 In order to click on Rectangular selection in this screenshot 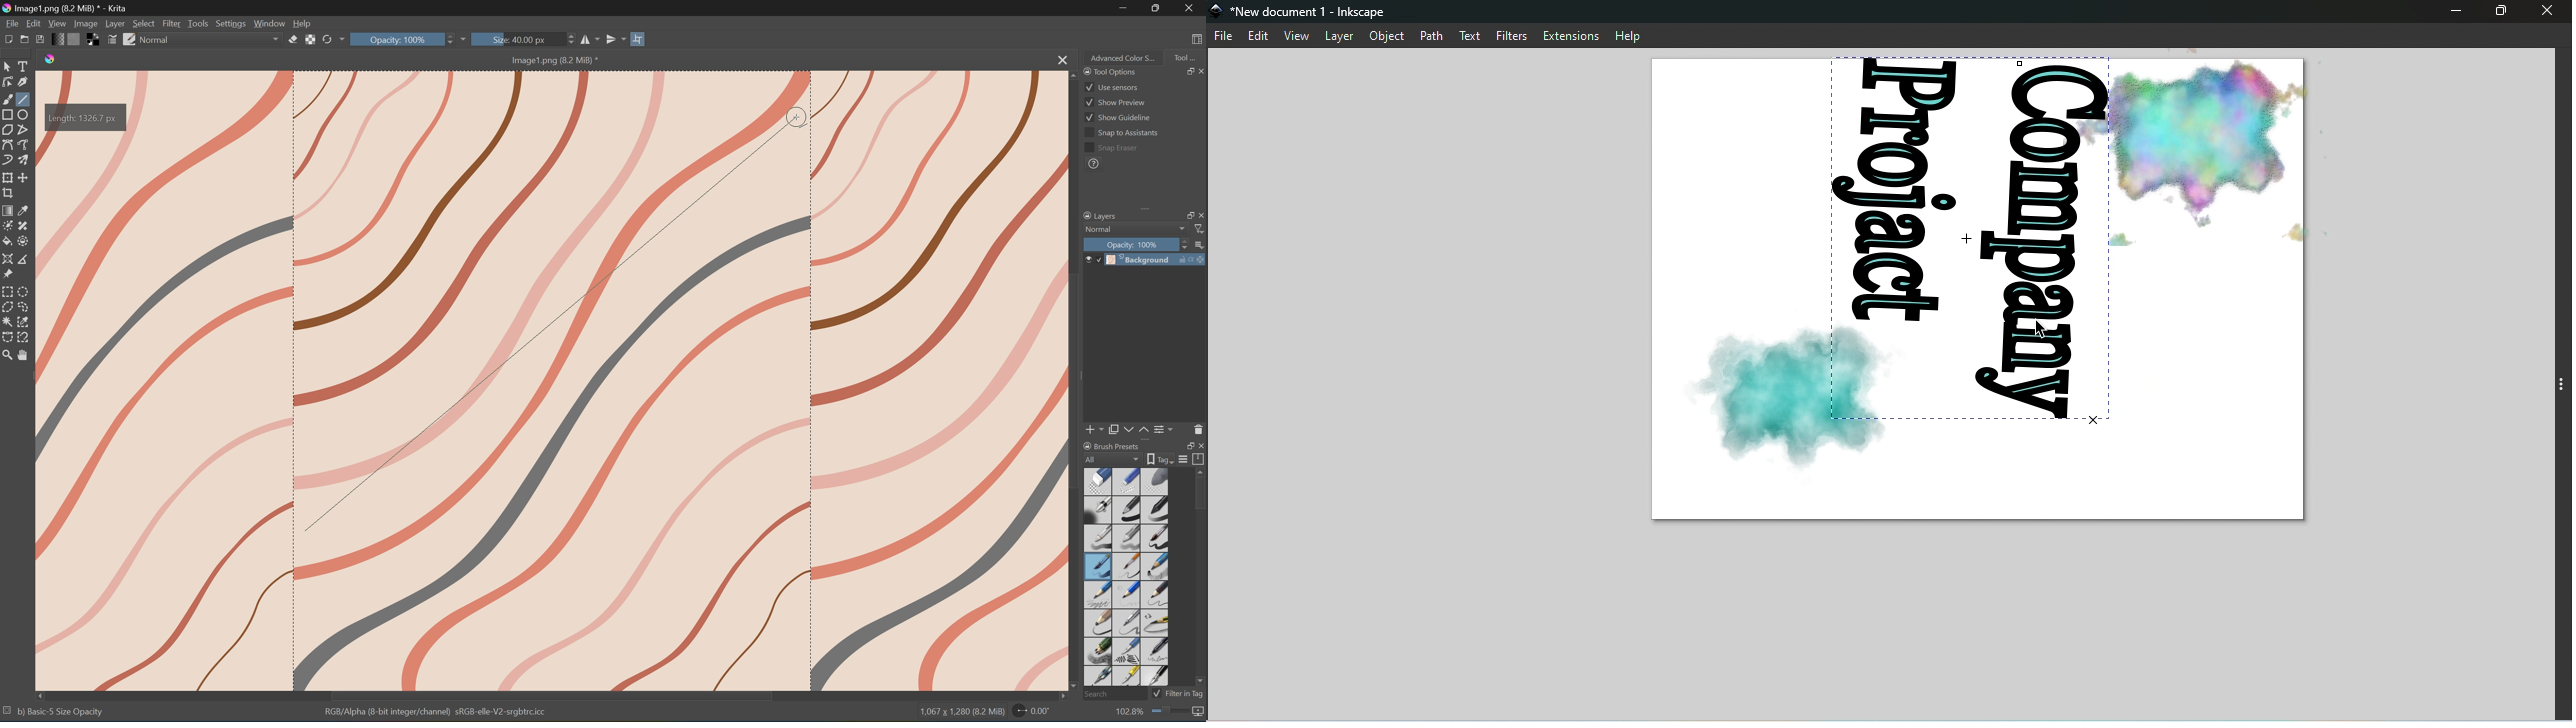, I will do `click(8, 291)`.